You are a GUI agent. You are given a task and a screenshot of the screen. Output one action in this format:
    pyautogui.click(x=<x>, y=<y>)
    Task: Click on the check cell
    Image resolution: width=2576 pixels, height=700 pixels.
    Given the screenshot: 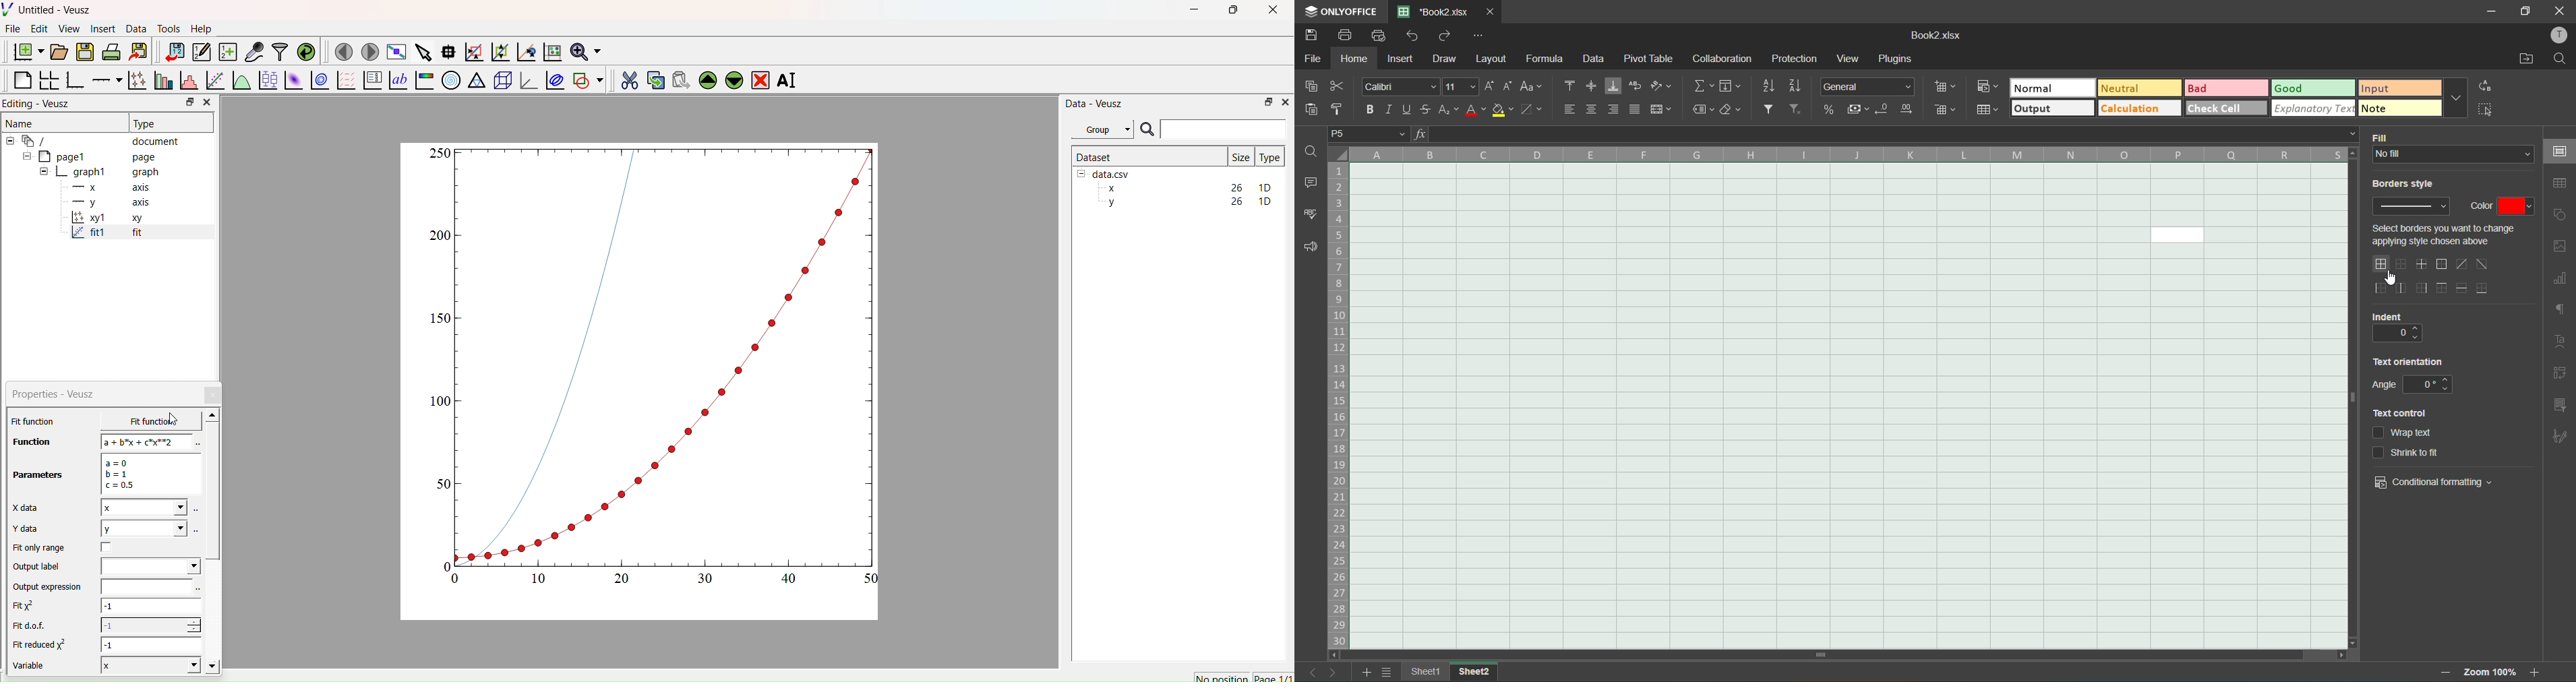 What is the action you would take?
    pyautogui.click(x=2224, y=106)
    